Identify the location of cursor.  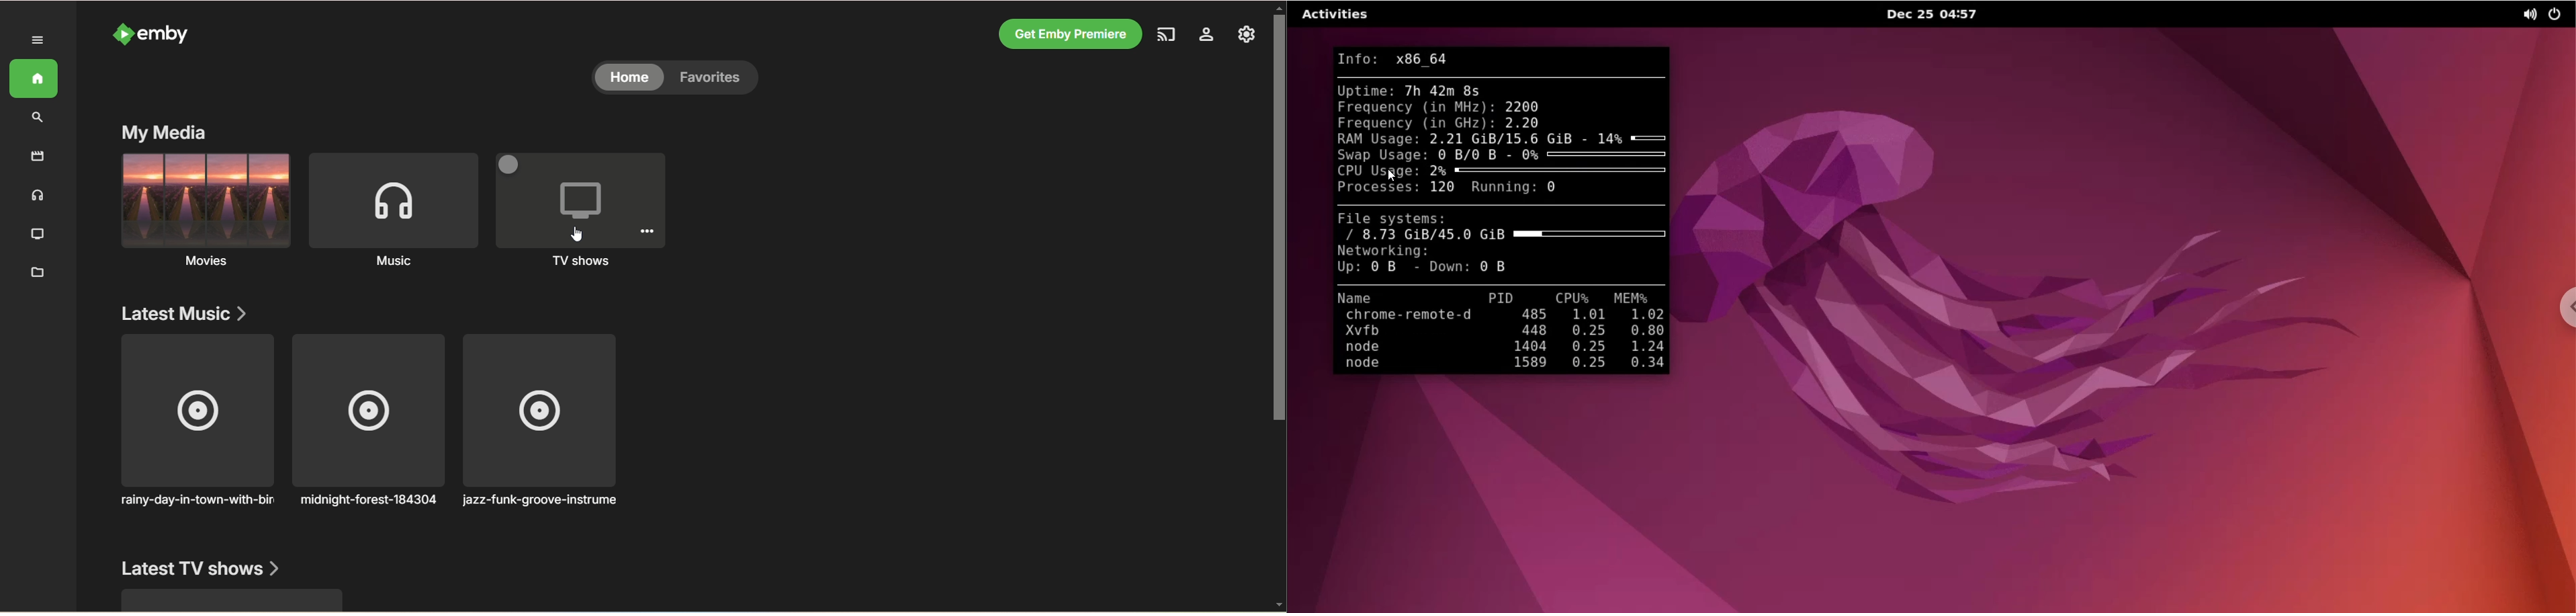
(577, 234).